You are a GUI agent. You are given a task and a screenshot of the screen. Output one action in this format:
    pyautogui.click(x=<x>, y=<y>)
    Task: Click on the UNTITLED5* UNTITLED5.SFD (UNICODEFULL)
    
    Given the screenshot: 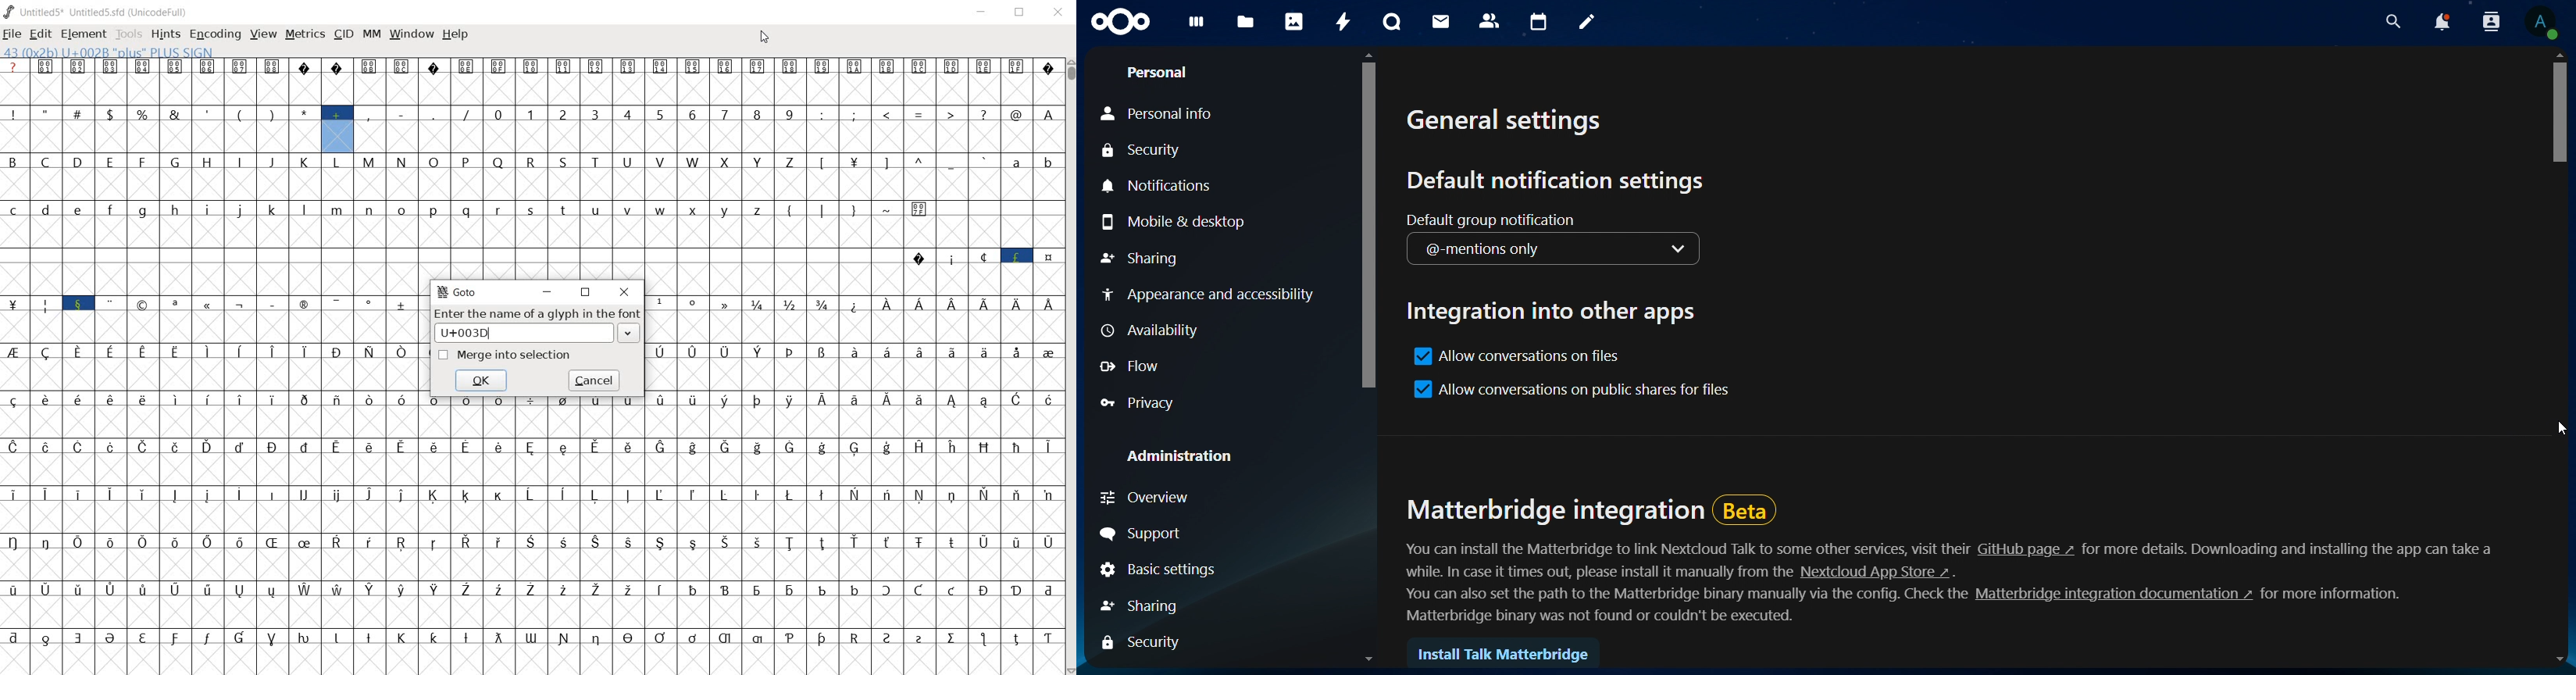 What is the action you would take?
    pyautogui.click(x=99, y=11)
    